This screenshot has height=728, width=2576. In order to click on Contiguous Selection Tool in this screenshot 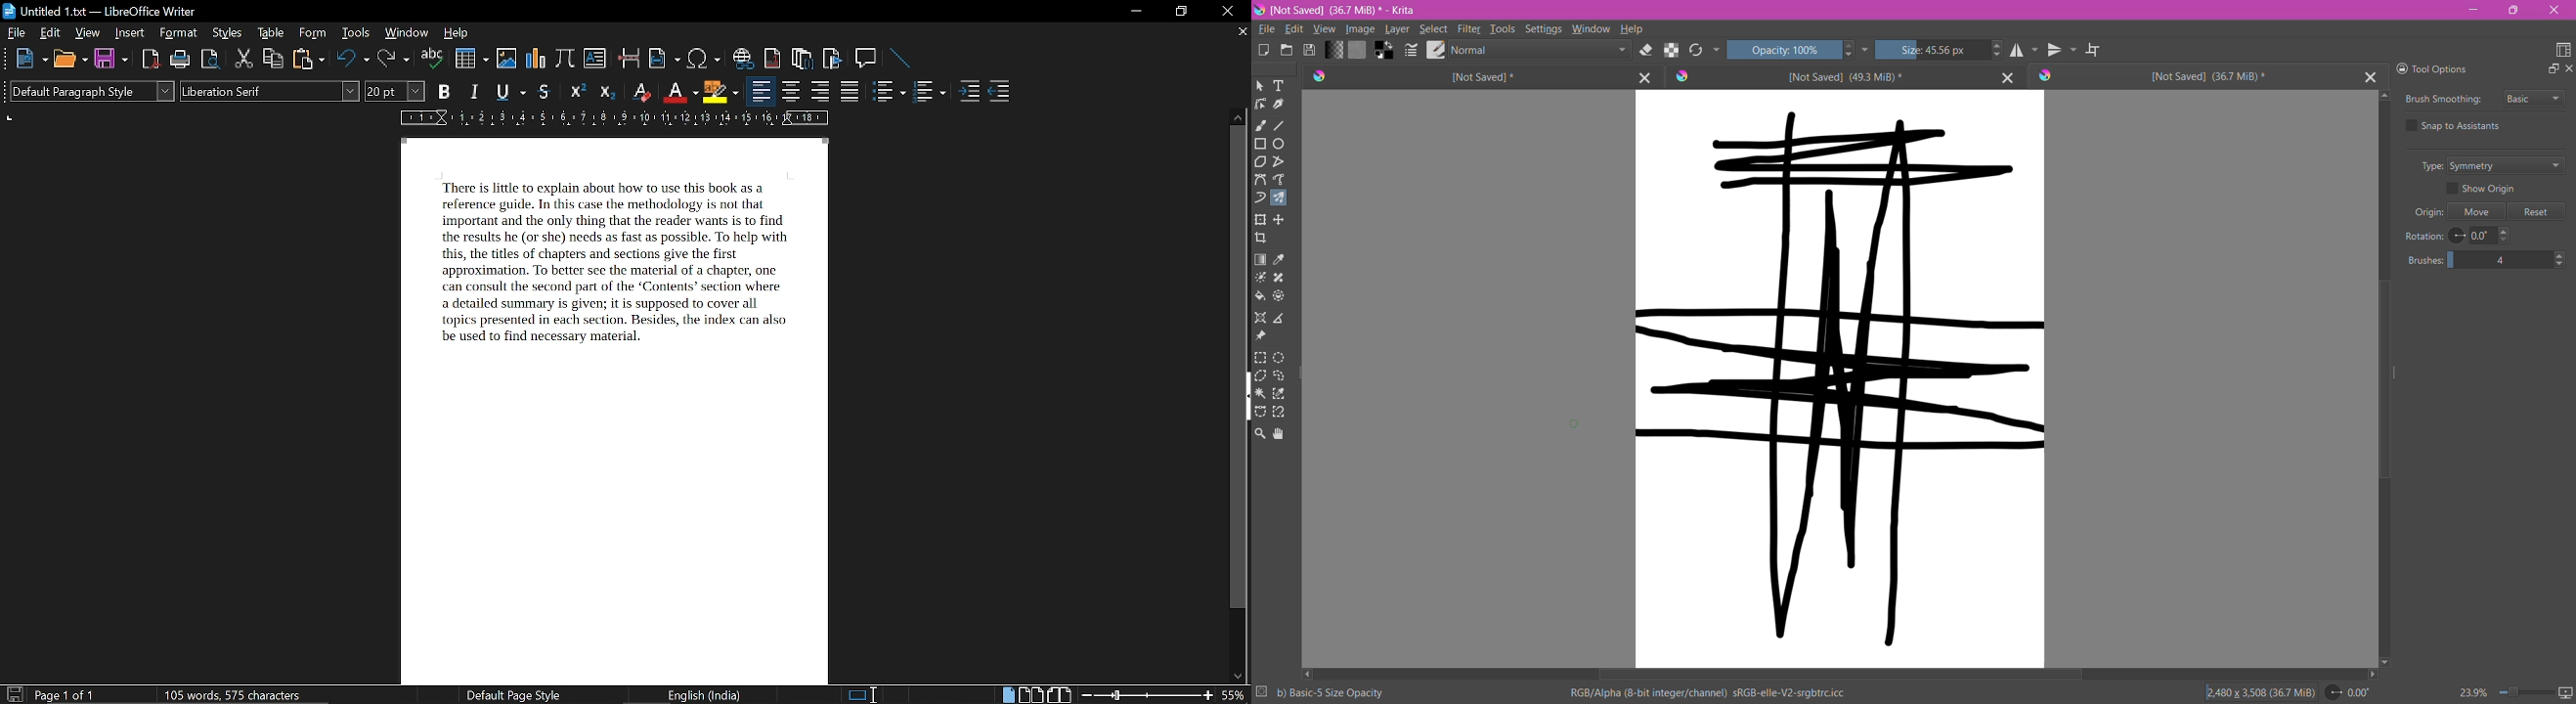, I will do `click(1262, 394)`.